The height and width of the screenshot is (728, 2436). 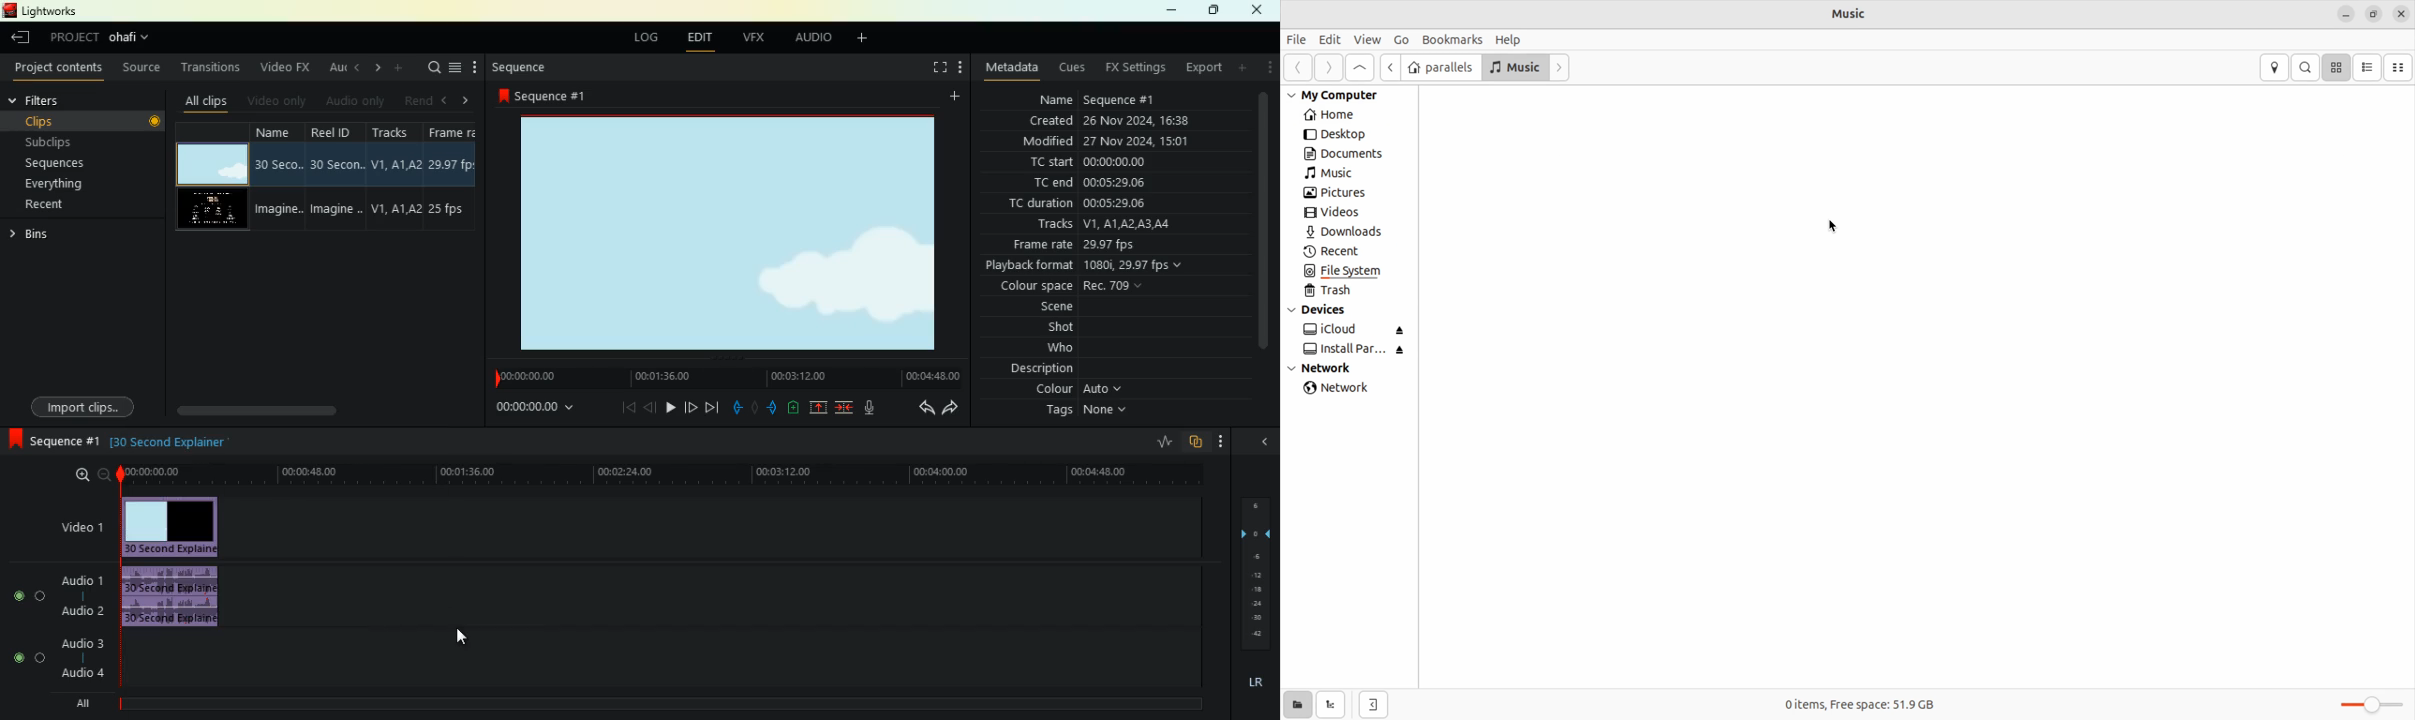 I want to click on end, so click(x=712, y=406).